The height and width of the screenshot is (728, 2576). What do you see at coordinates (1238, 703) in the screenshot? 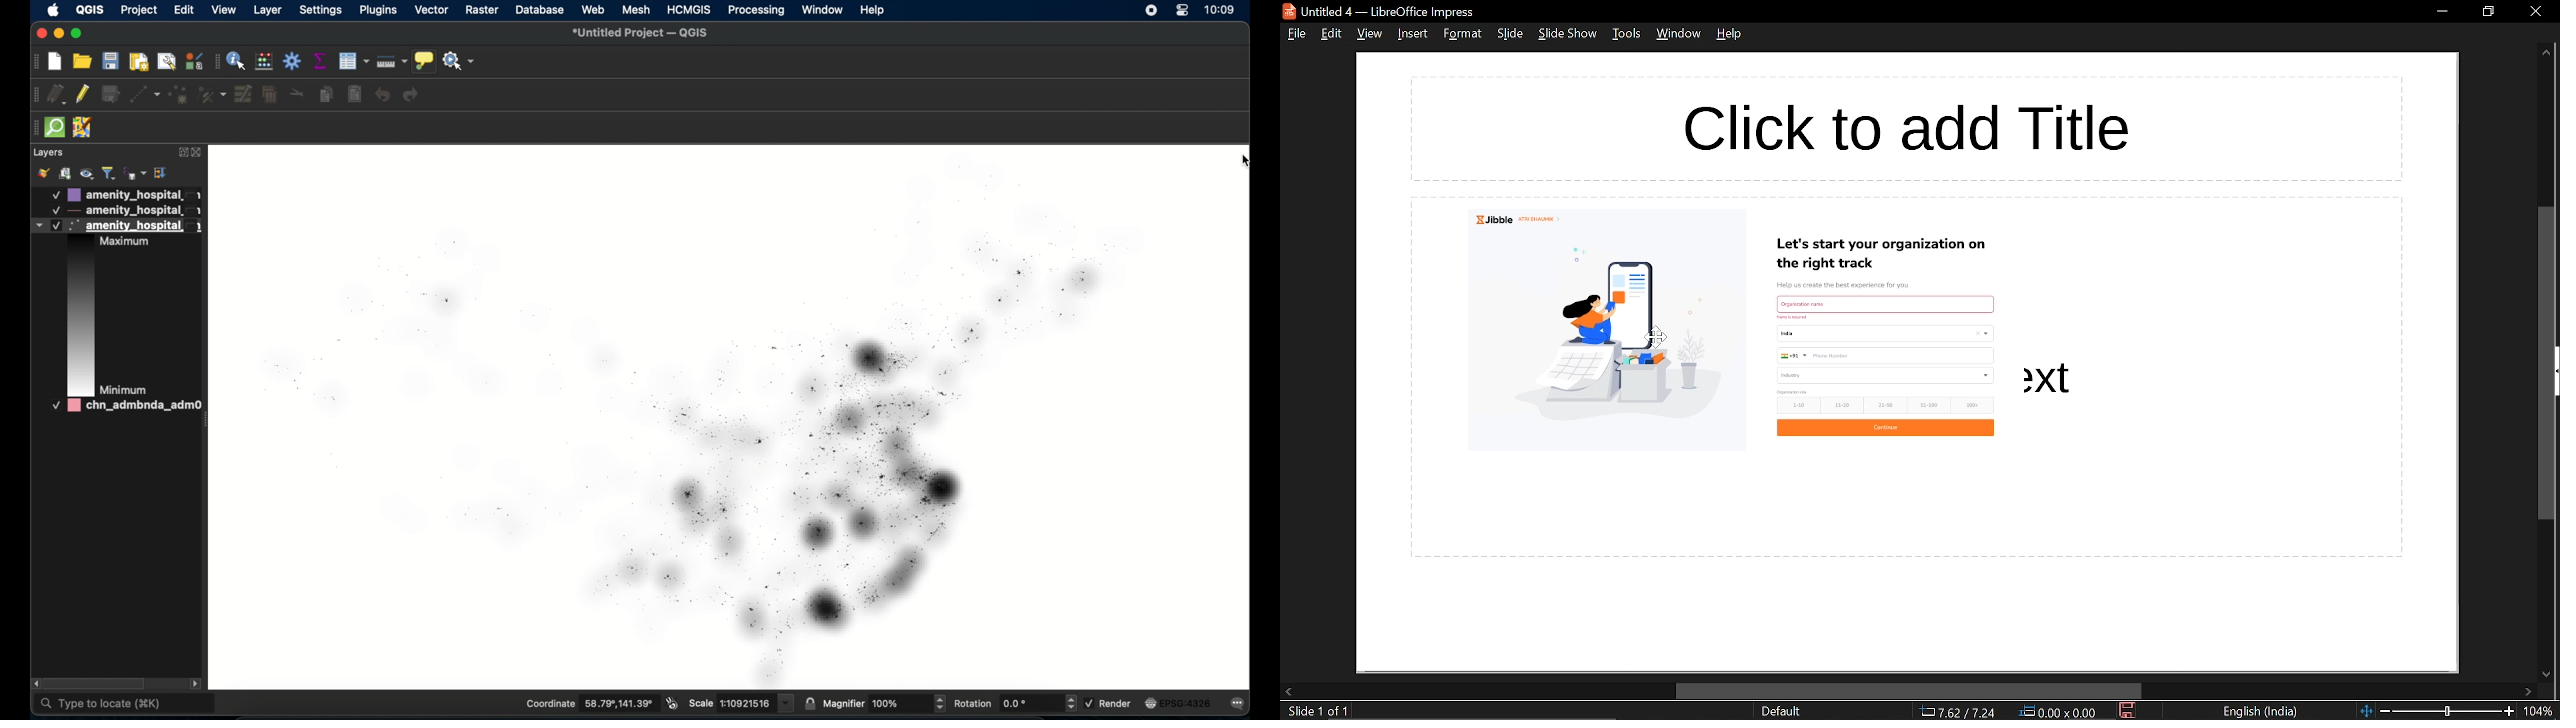
I see `messages` at bounding box center [1238, 703].